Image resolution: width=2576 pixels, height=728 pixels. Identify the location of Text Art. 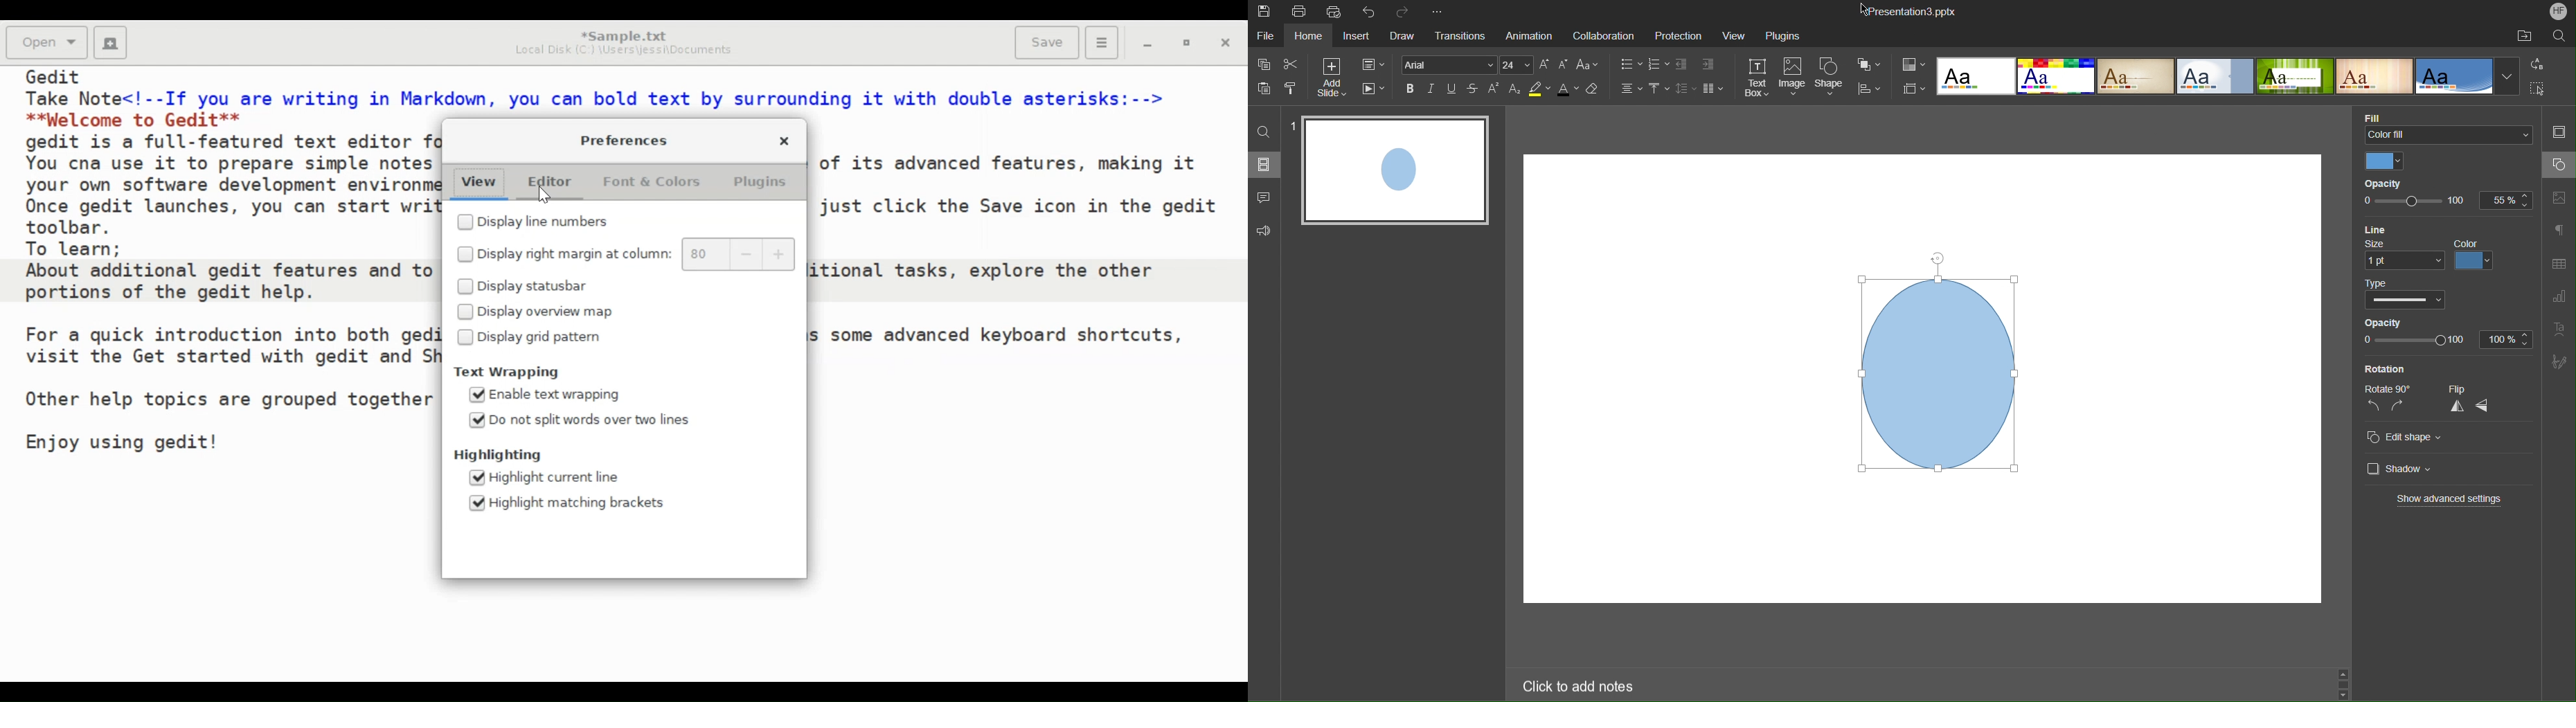
(2560, 330).